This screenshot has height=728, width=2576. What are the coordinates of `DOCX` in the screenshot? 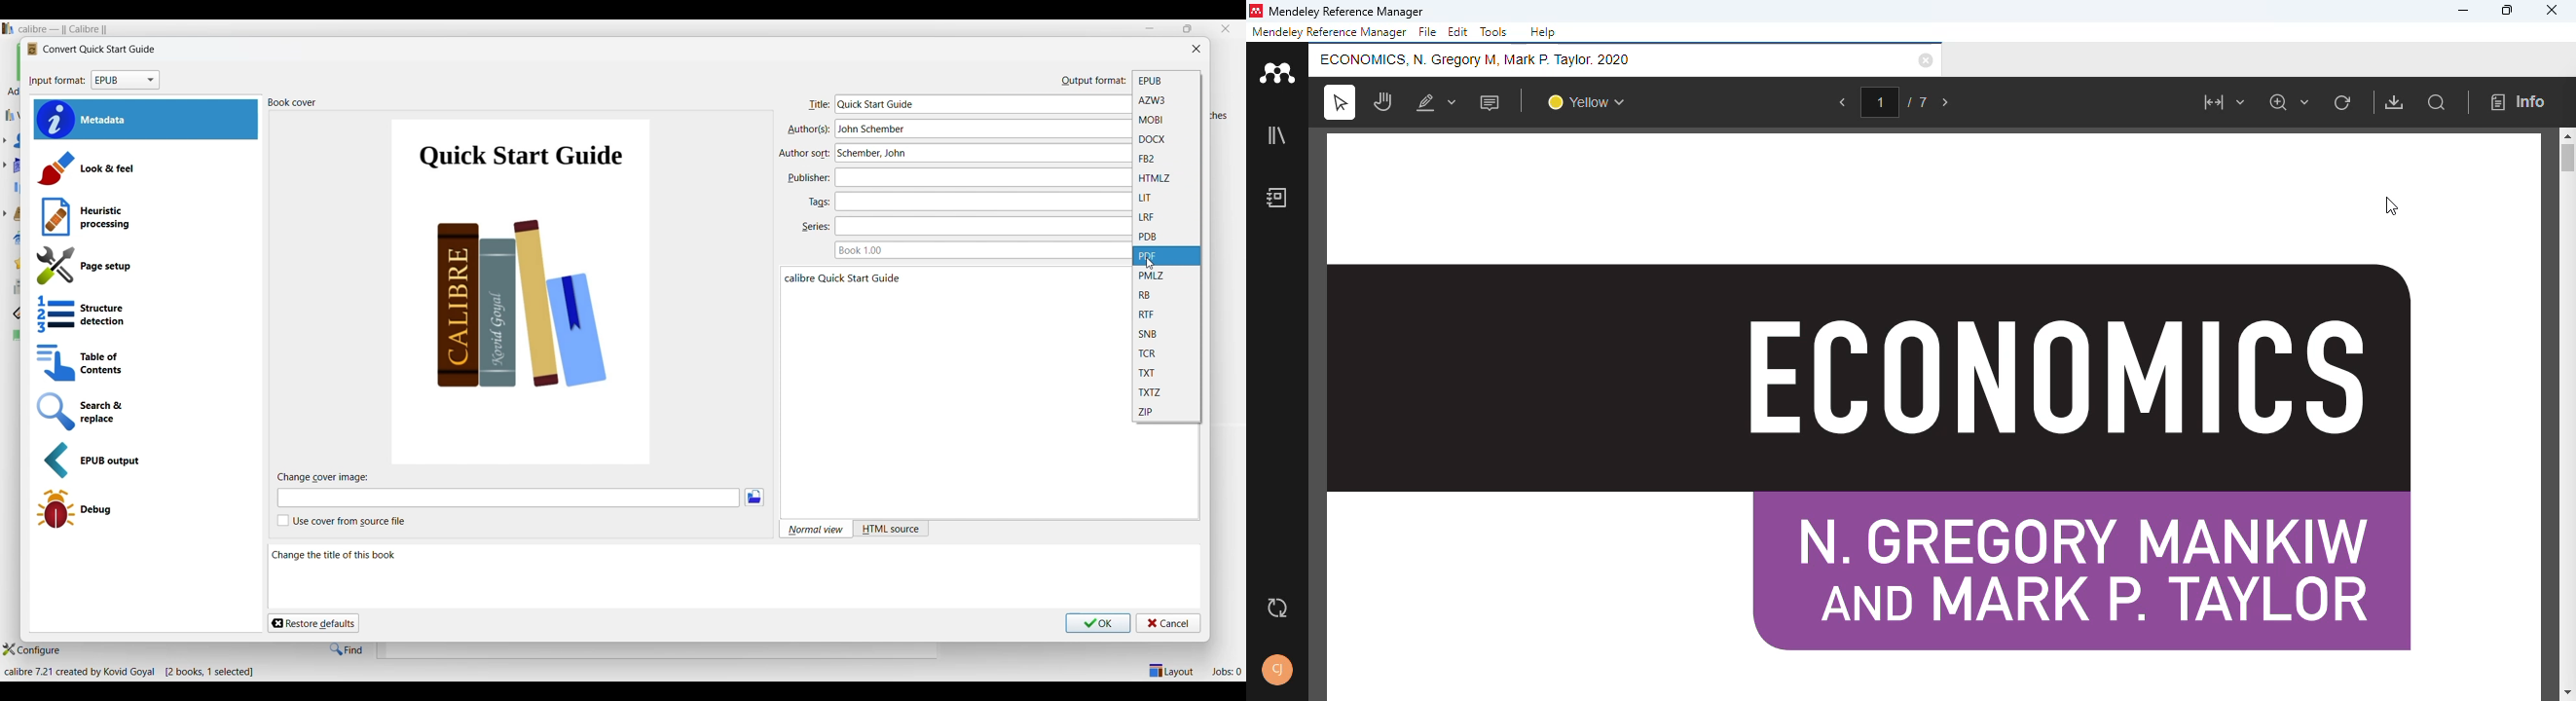 It's located at (1166, 140).